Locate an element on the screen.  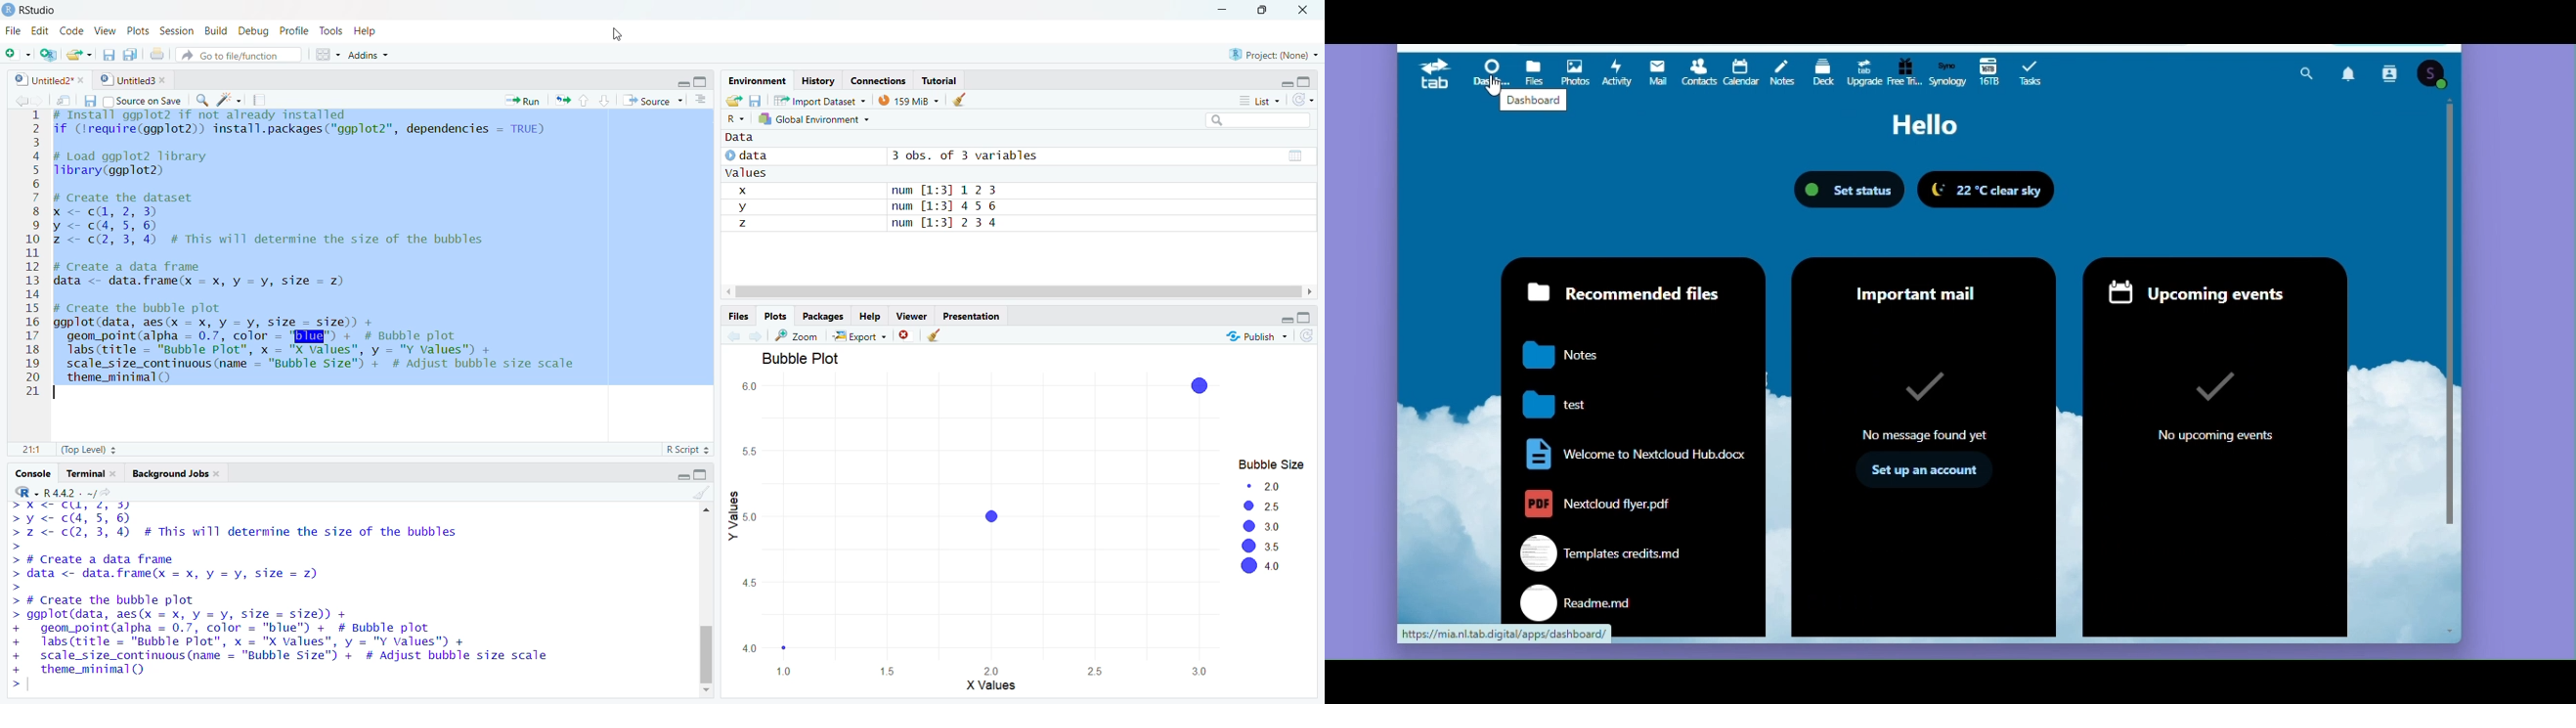
clear objects is located at coordinates (963, 99).